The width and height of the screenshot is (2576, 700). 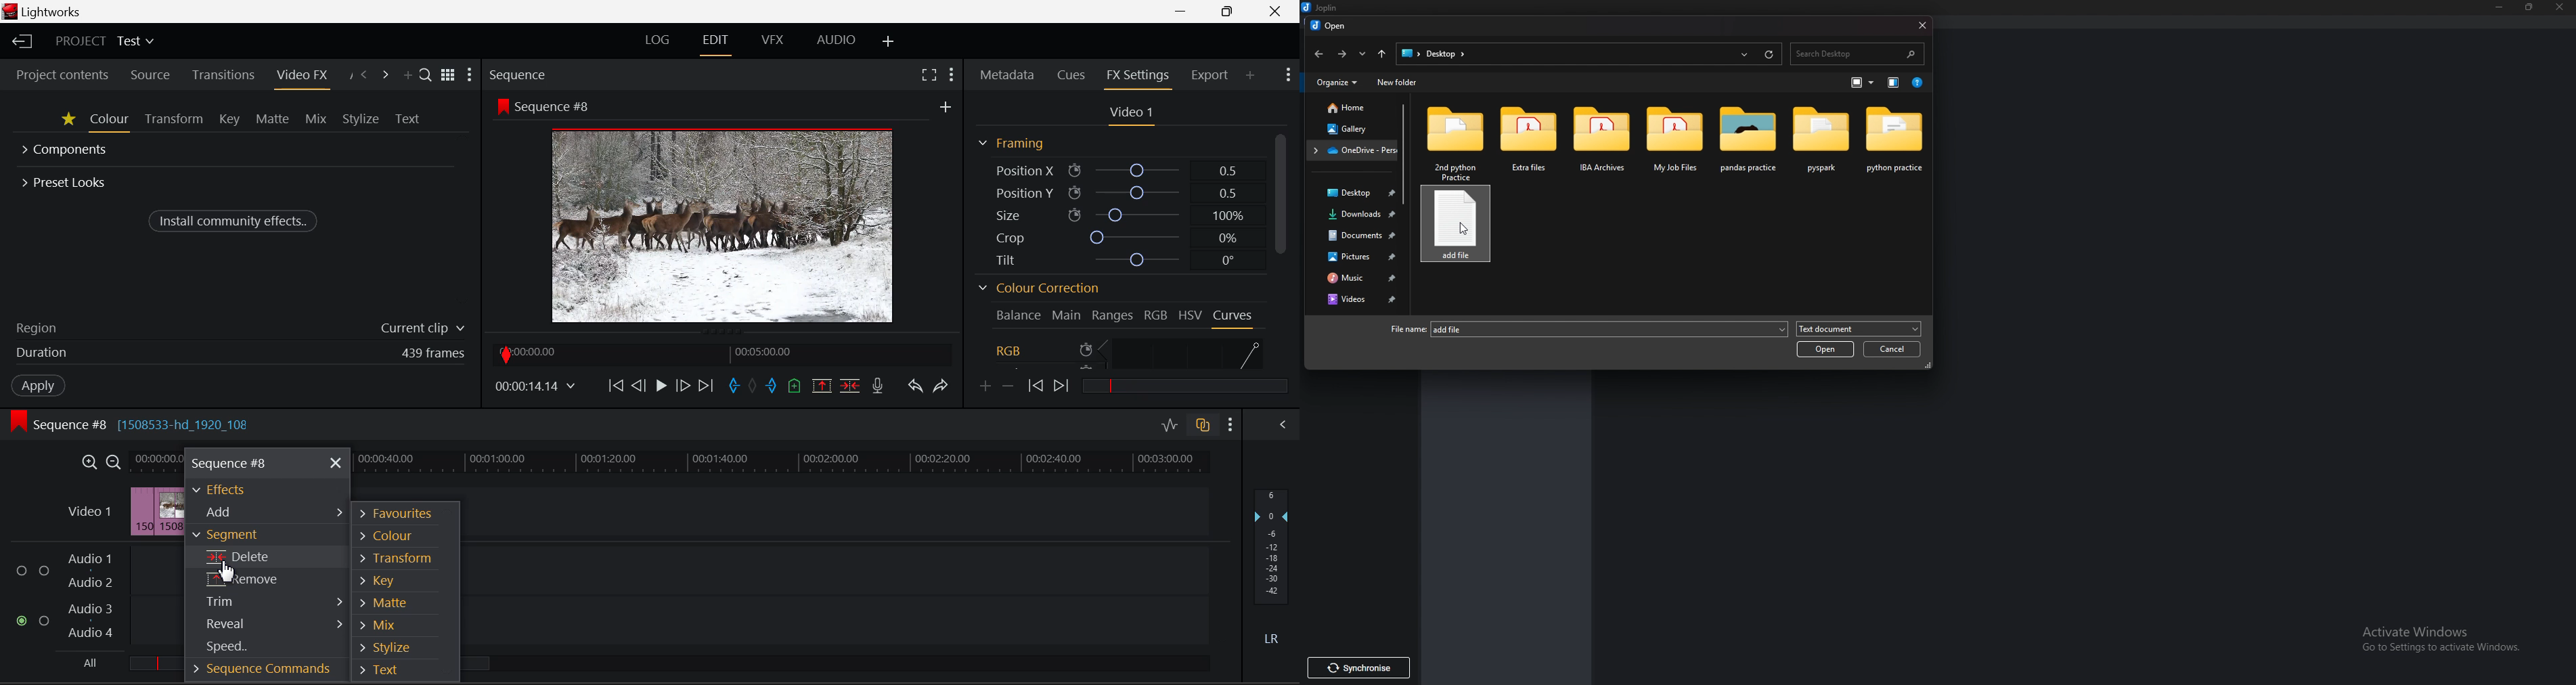 What do you see at coordinates (1435, 55) in the screenshot?
I see `path` at bounding box center [1435, 55].